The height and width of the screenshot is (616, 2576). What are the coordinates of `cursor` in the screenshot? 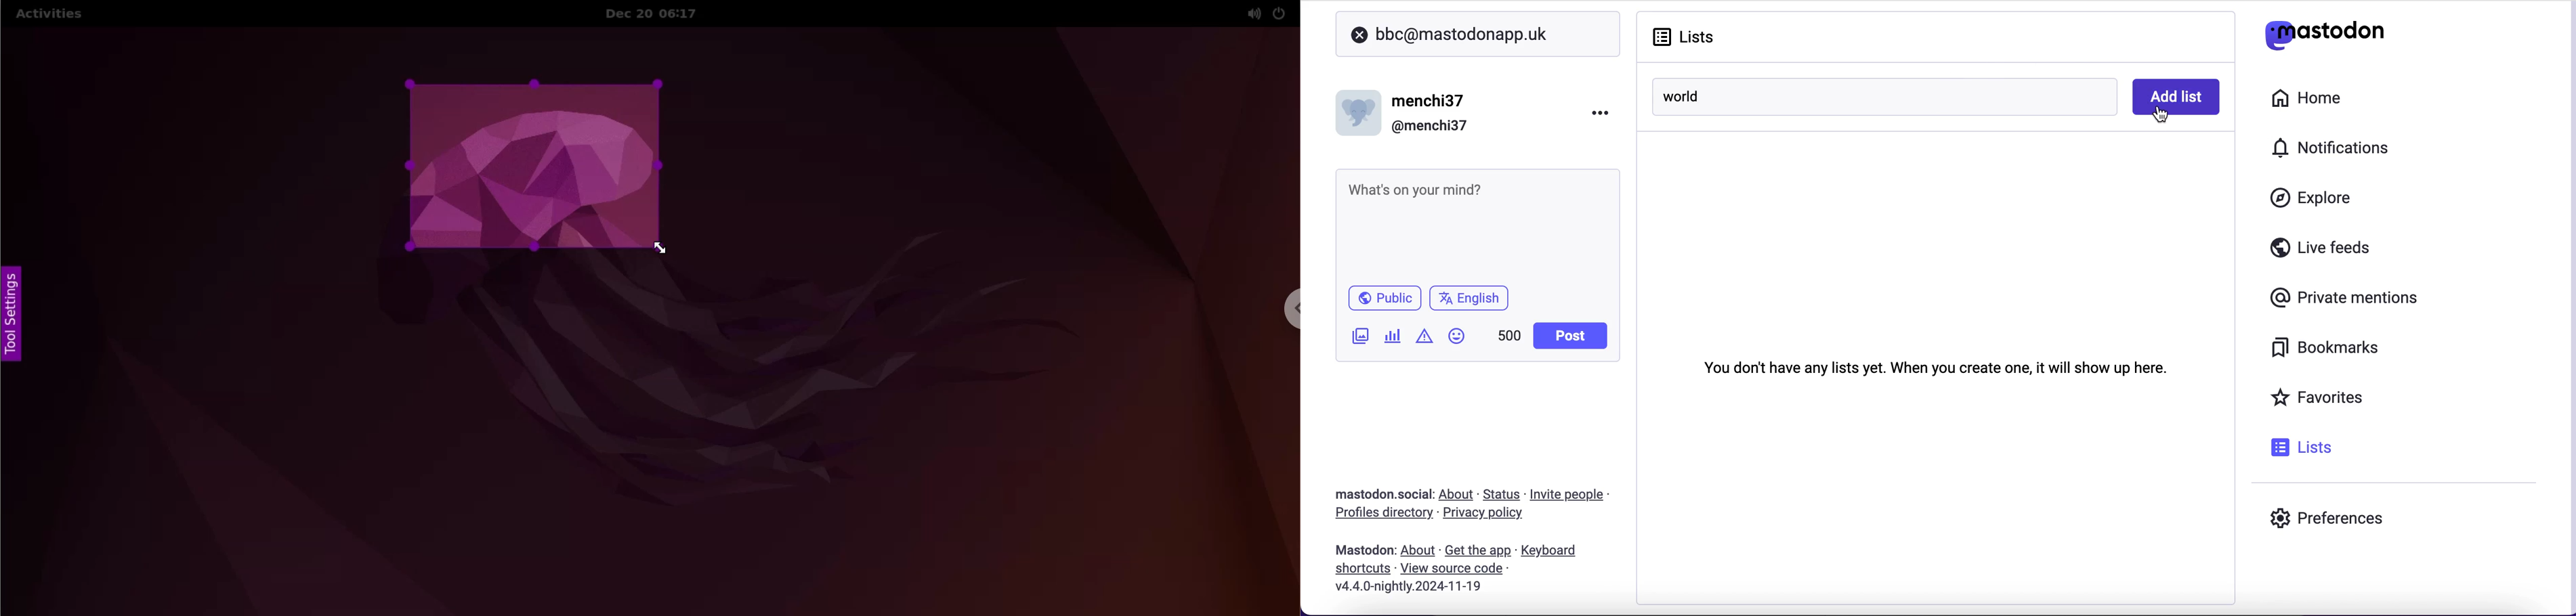 It's located at (2165, 115).